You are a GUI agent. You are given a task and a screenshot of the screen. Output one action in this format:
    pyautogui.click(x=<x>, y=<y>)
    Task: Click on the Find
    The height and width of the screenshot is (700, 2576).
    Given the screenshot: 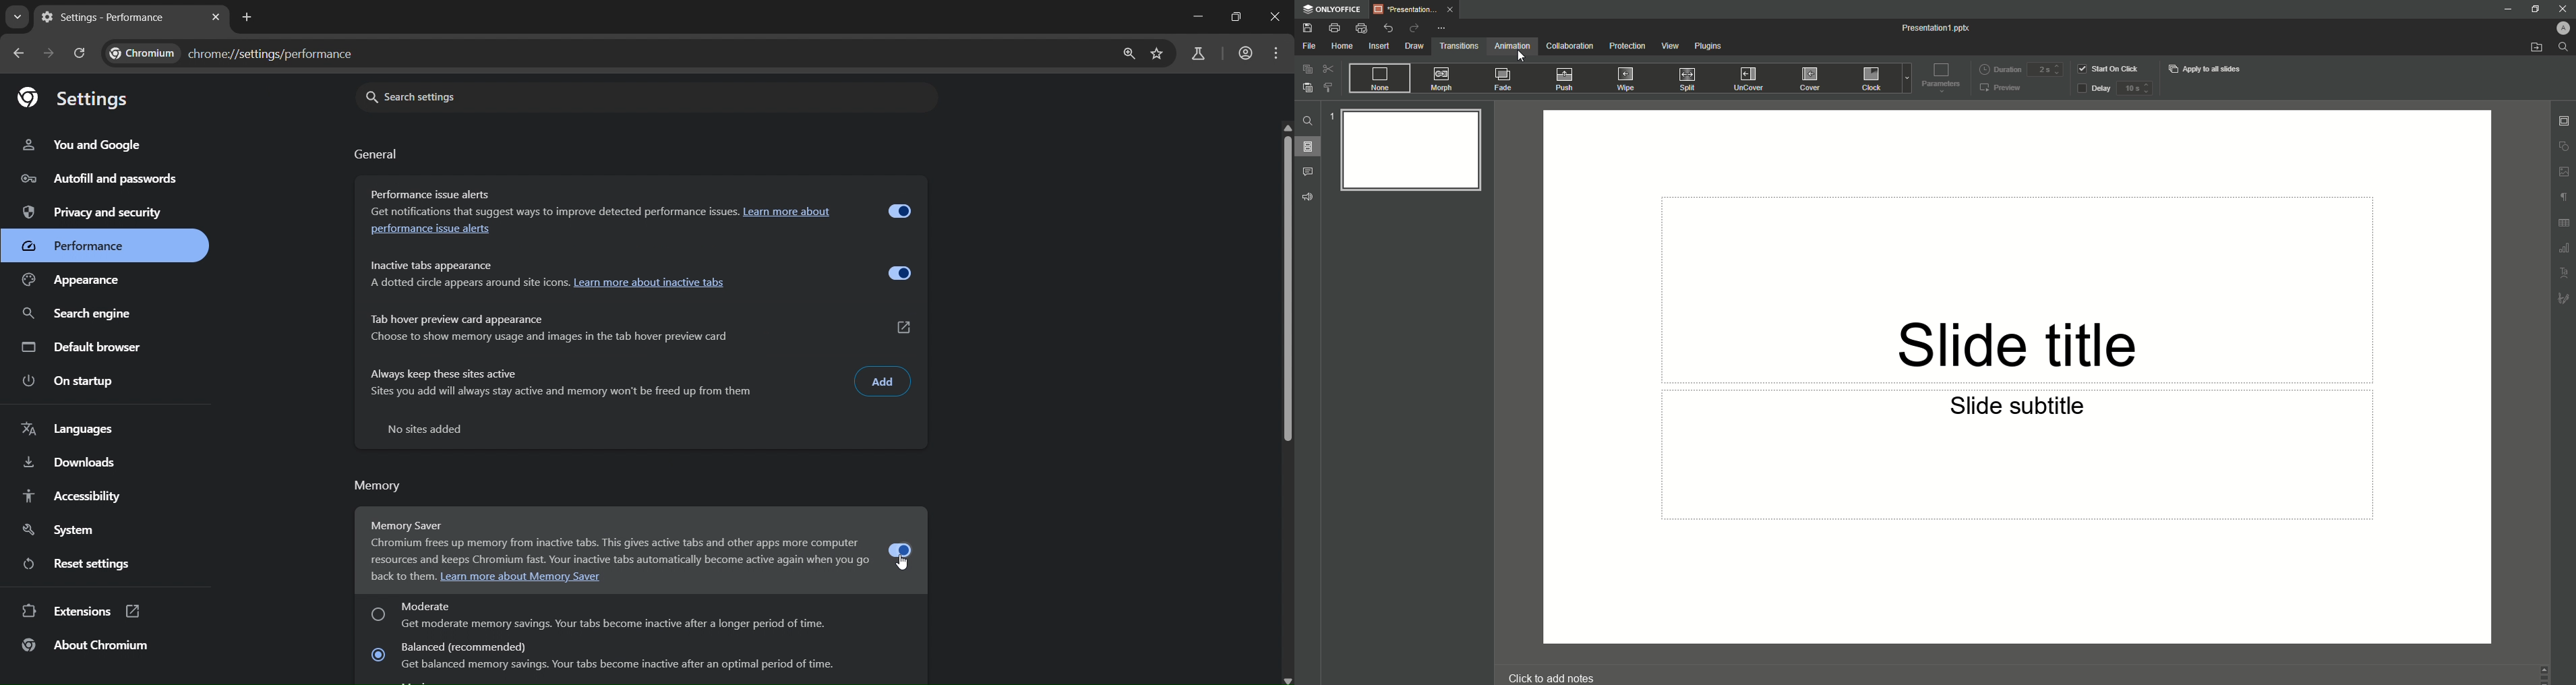 What is the action you would take?
    pyautogui.click(x=1308, y=122)
    